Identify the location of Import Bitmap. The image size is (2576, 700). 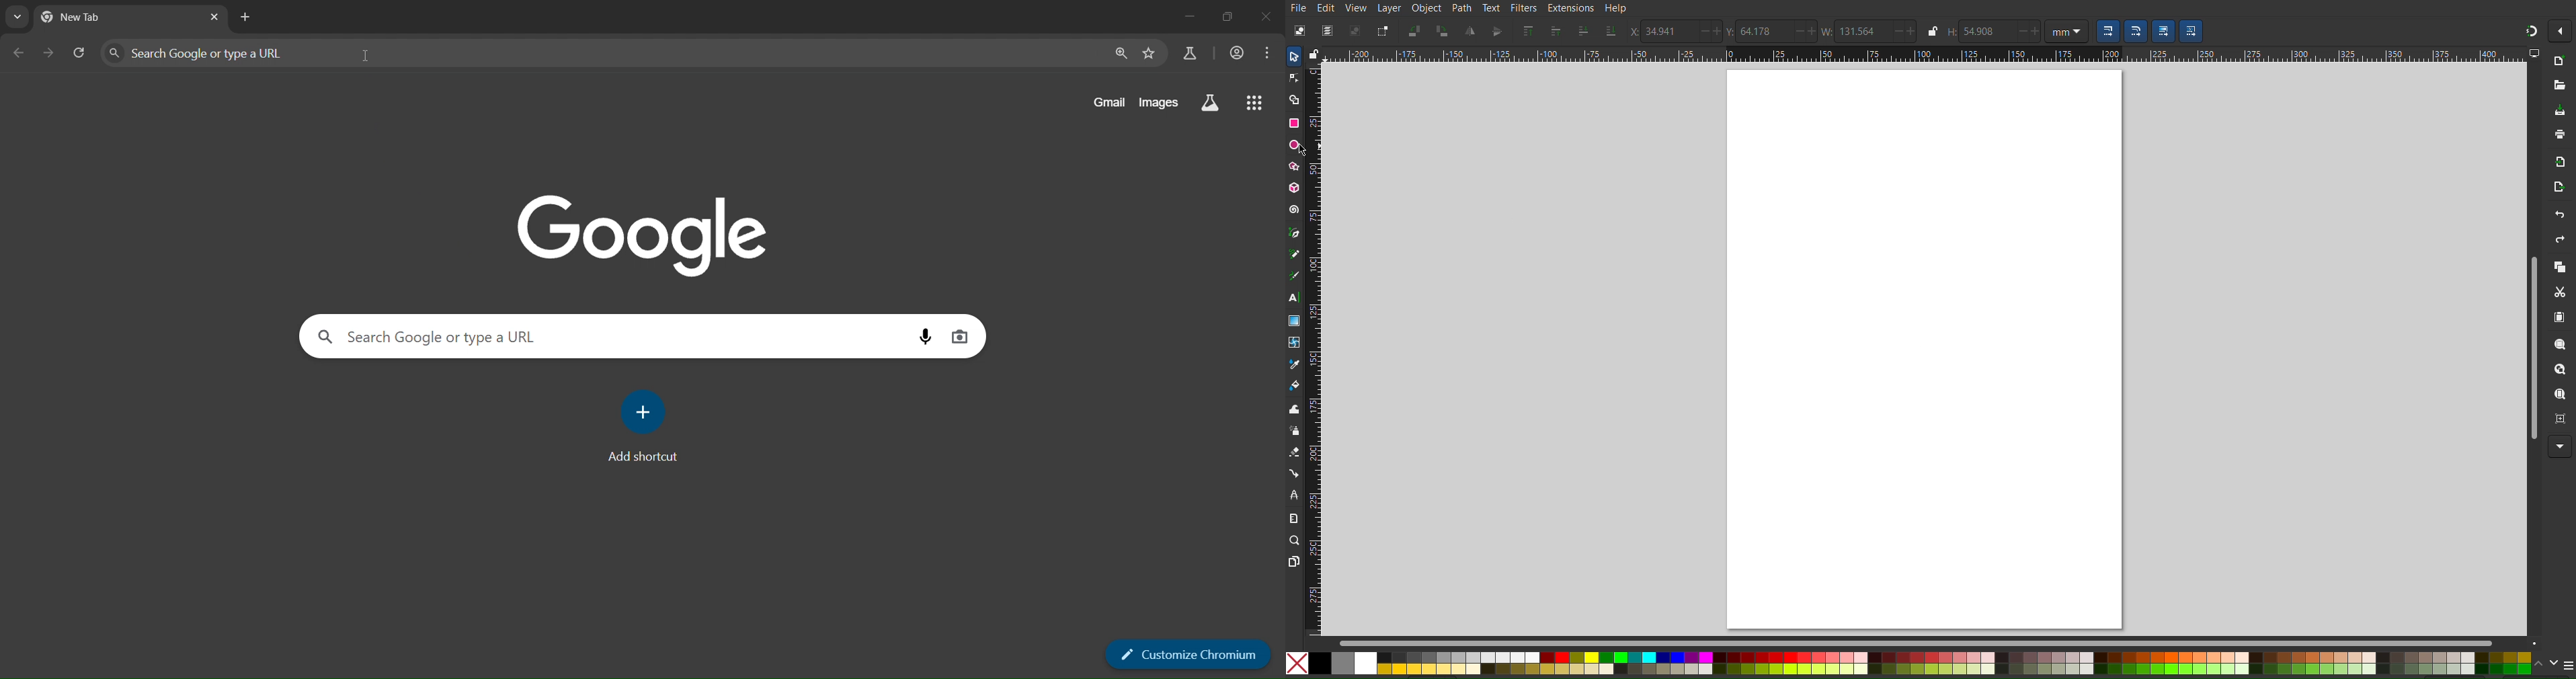
(2559, 162).